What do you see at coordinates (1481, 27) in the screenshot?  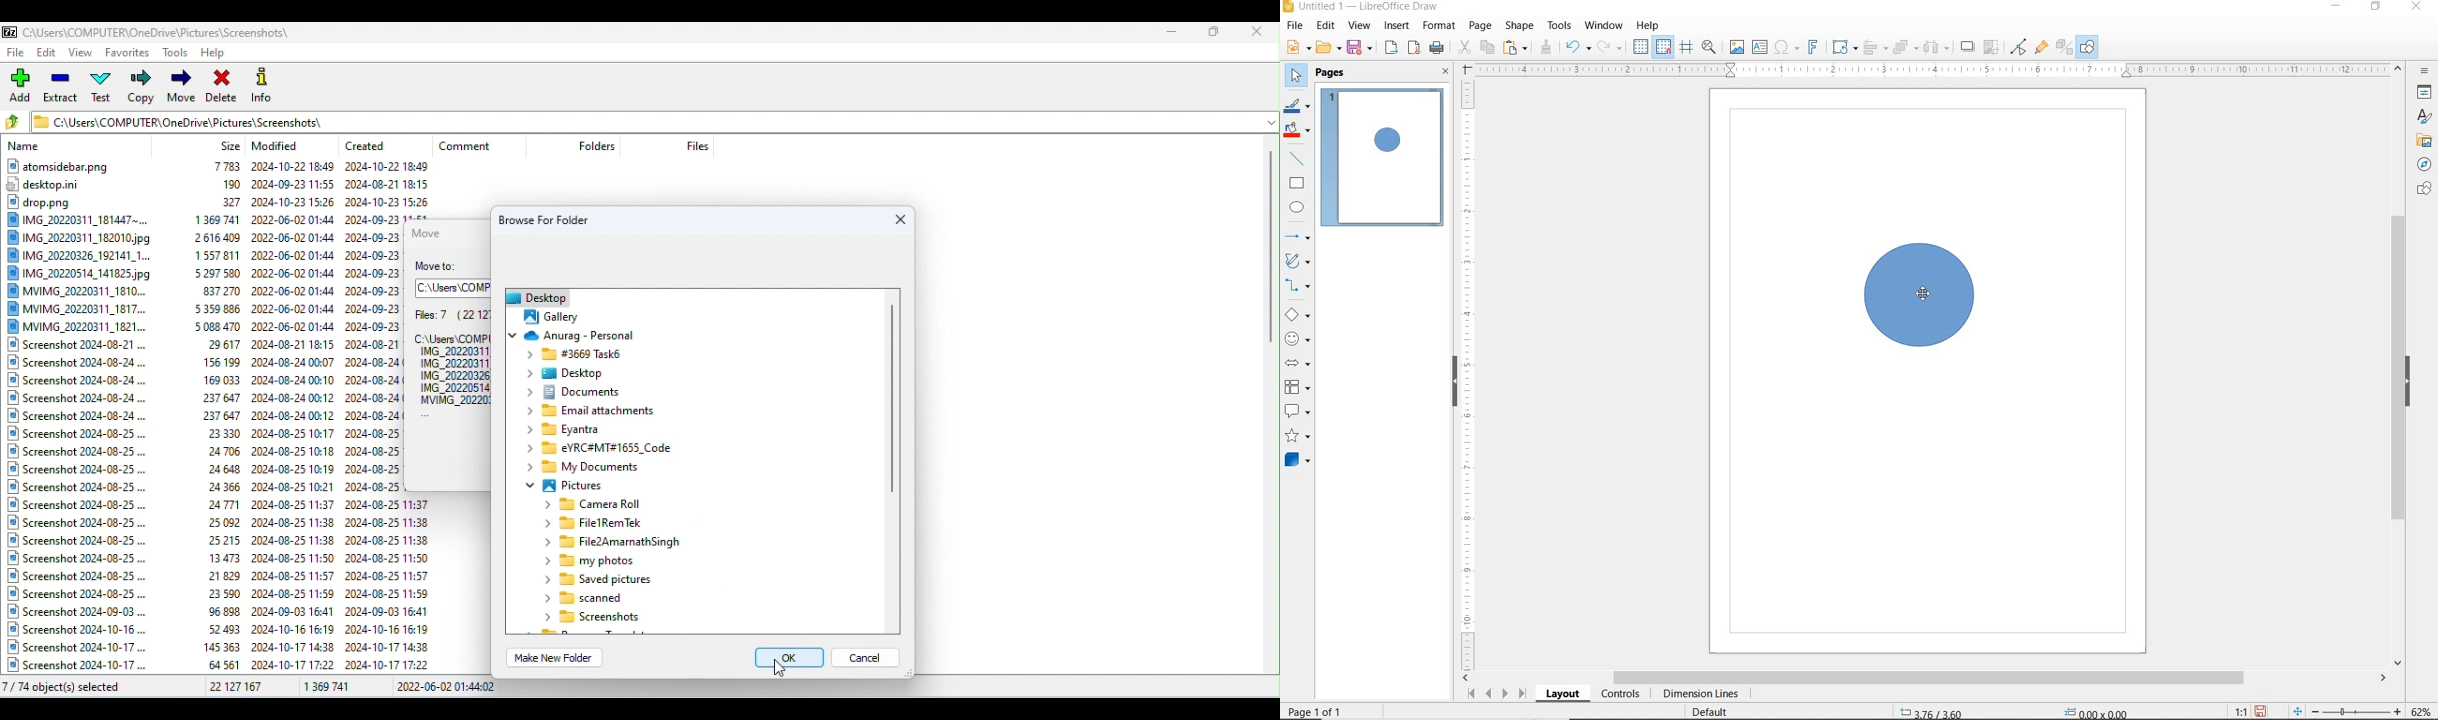 I see `PAGE` at bounding box center [1481, 27].